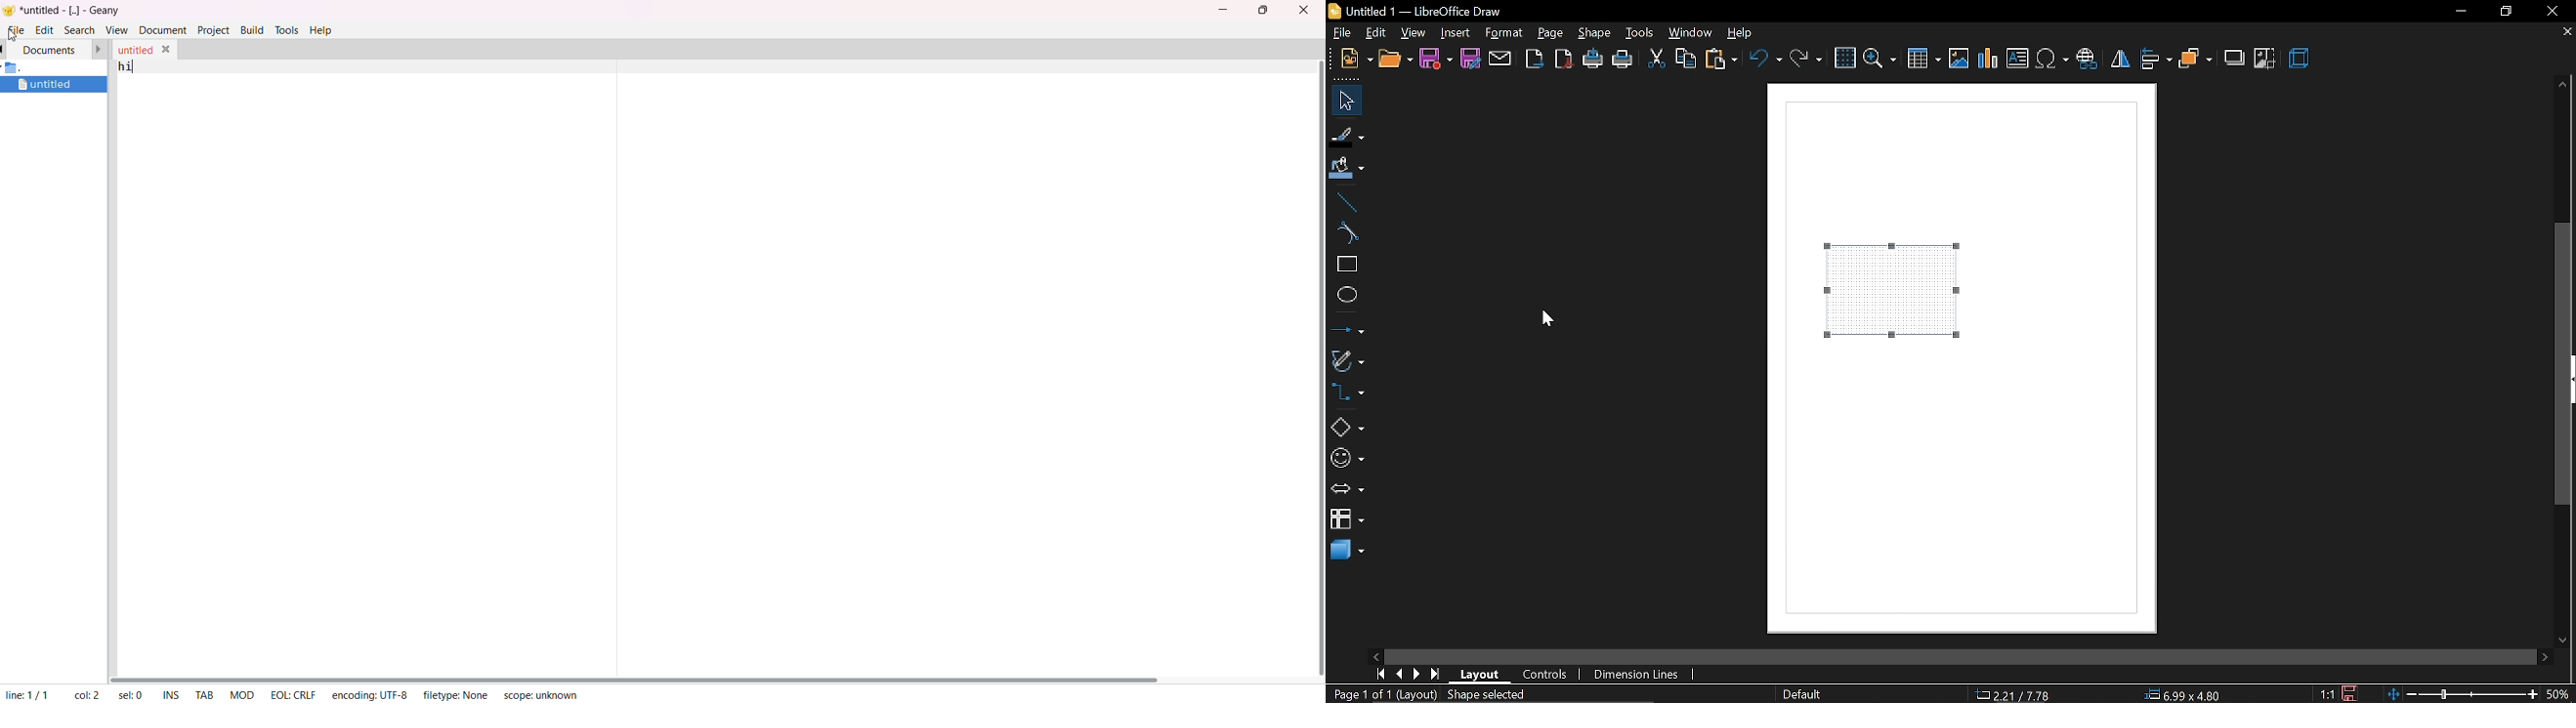  Describe the element at coordinates (1343, 264) in the screenshot. I see `rectangle` at that location.